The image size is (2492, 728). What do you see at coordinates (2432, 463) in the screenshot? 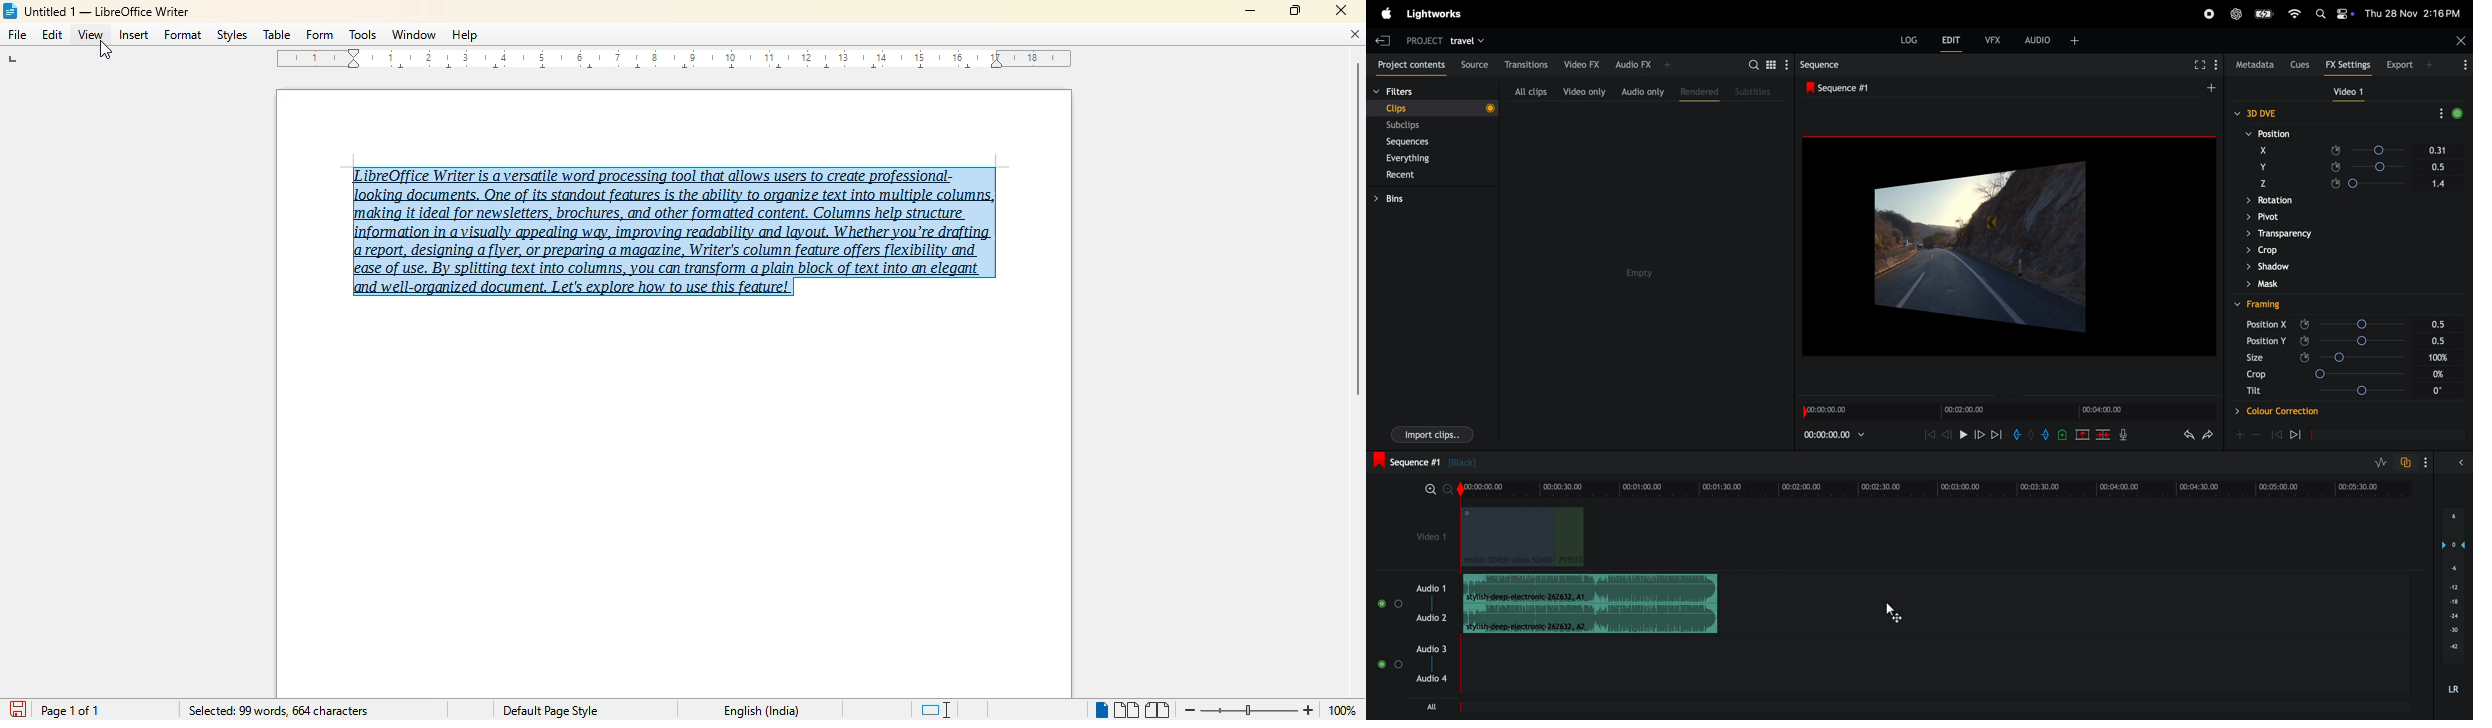
I see `options` at bounding box center [2432, 463].